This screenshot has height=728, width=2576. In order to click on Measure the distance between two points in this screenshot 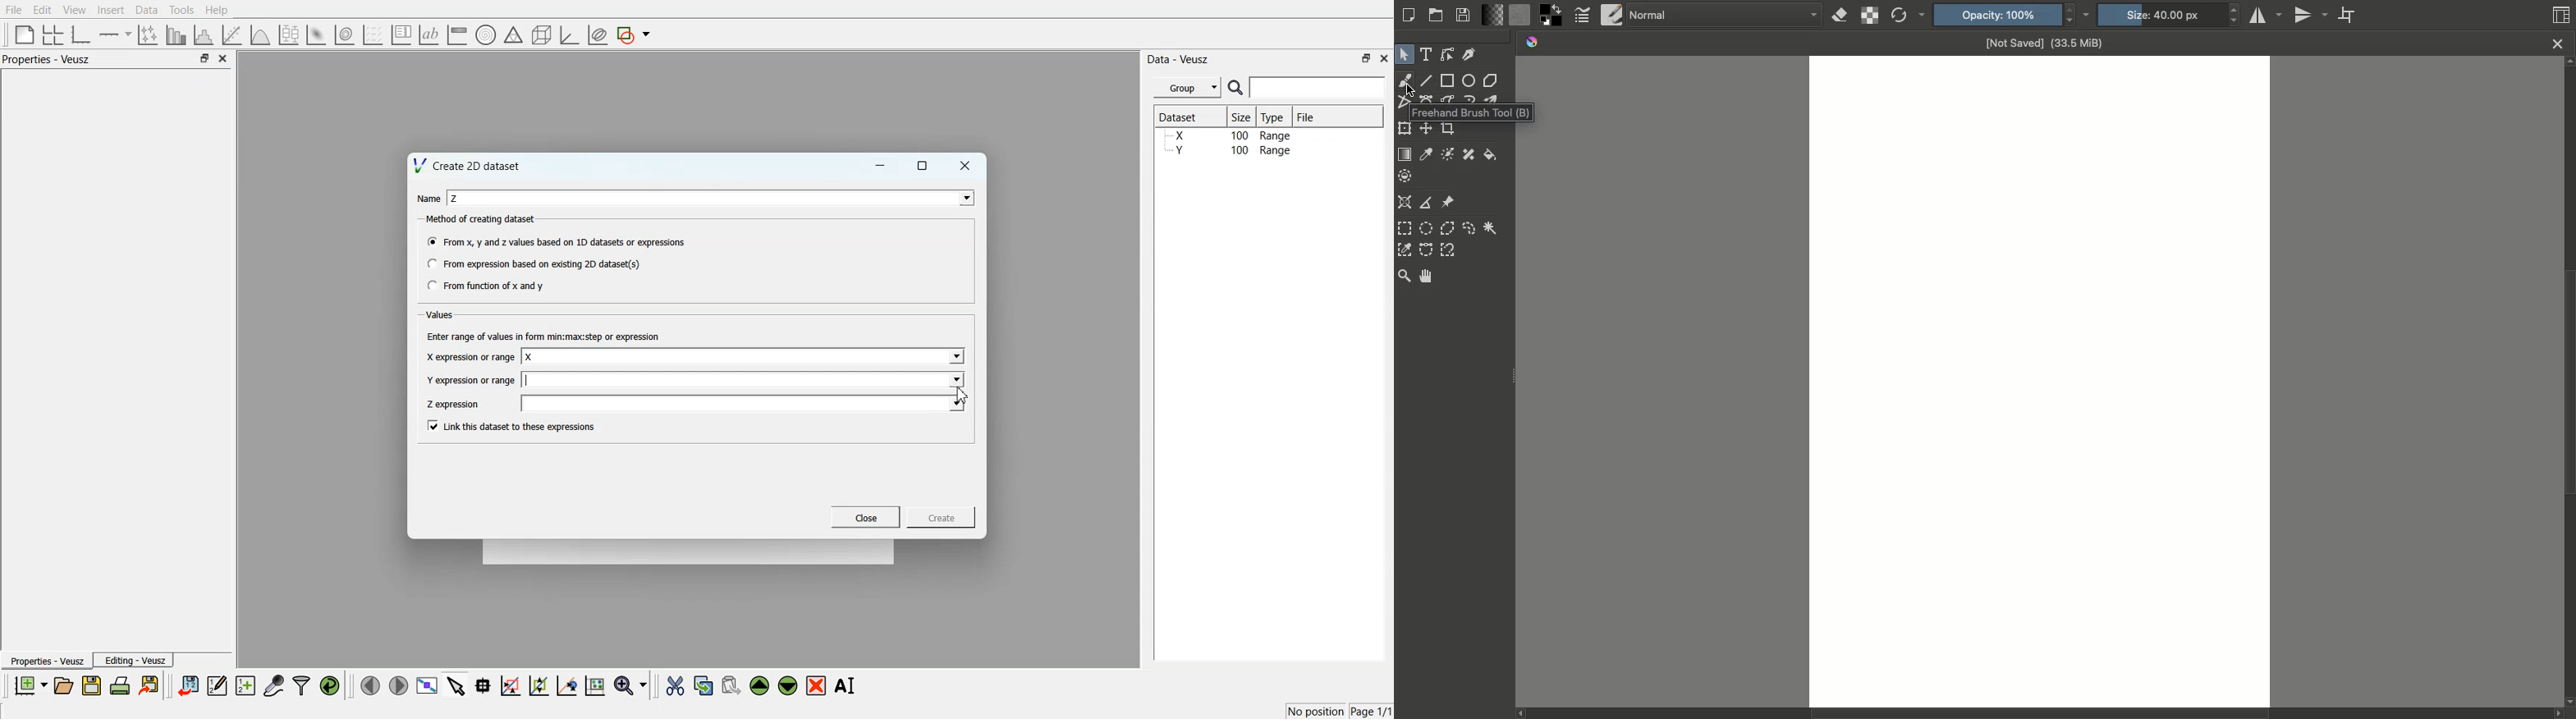, I will do `click(1425, 202)`.